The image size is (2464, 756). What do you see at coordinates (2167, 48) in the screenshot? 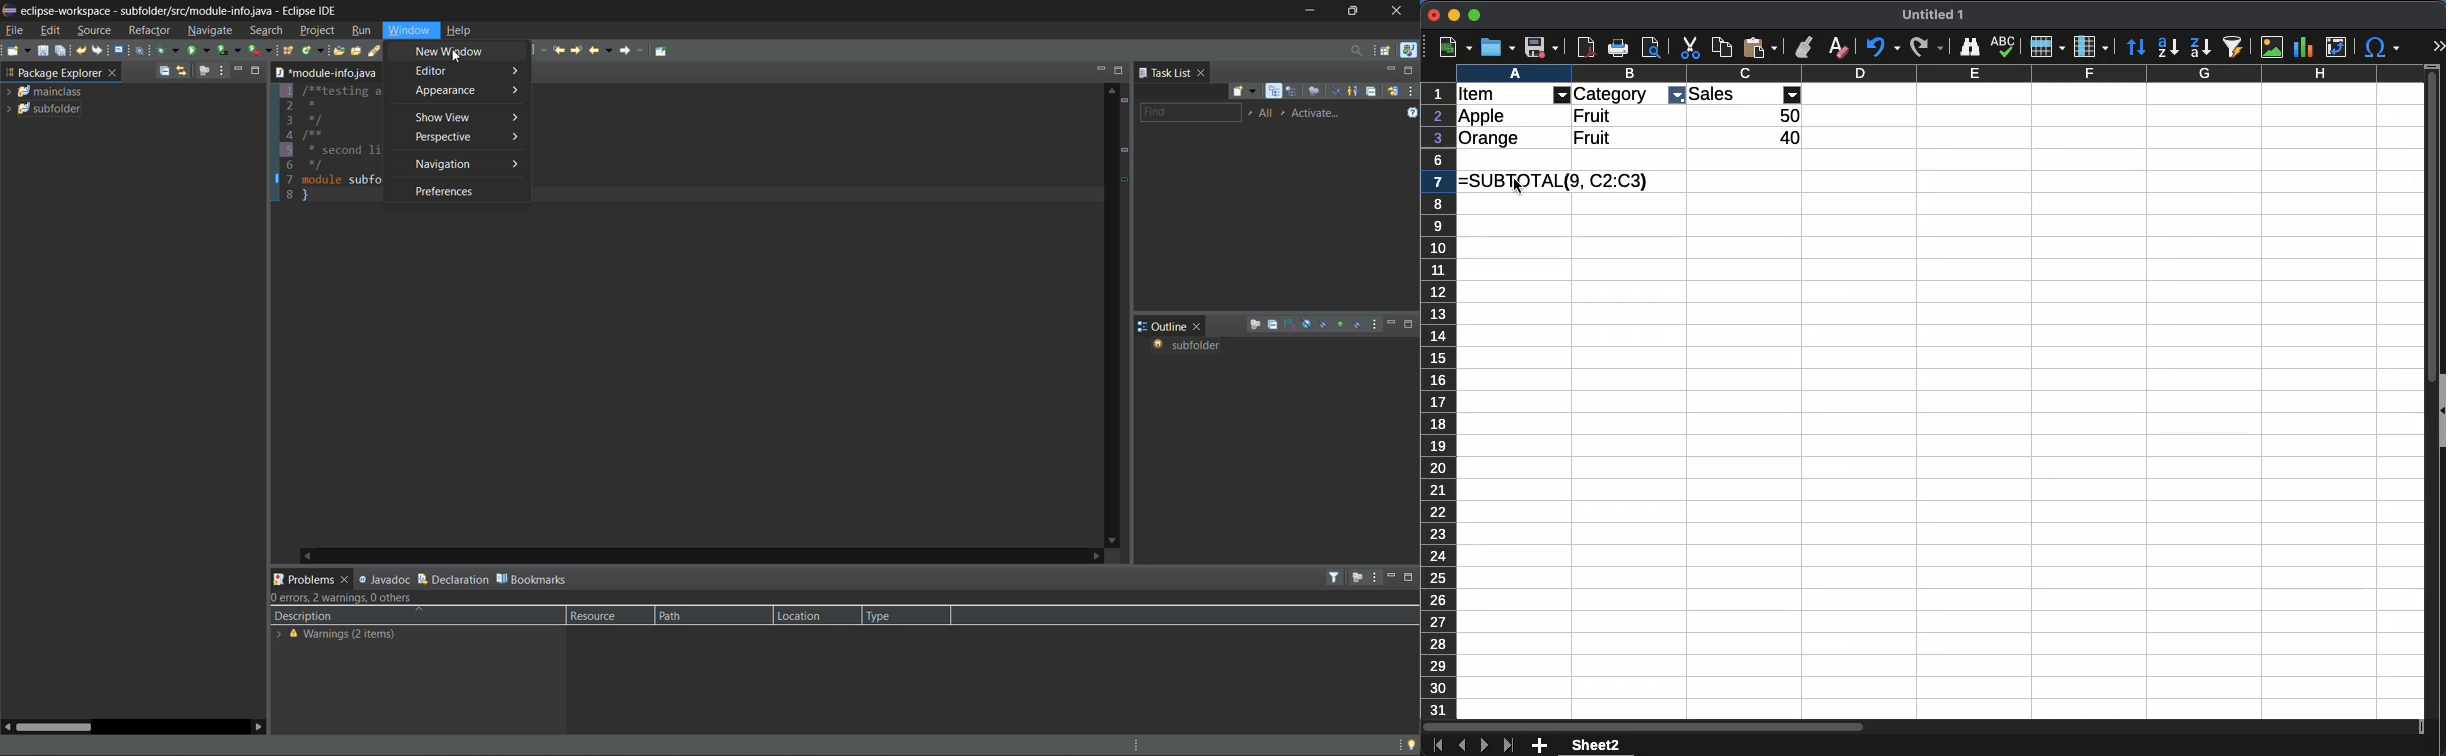
I see `descending` at bounding box center [2167, 48].